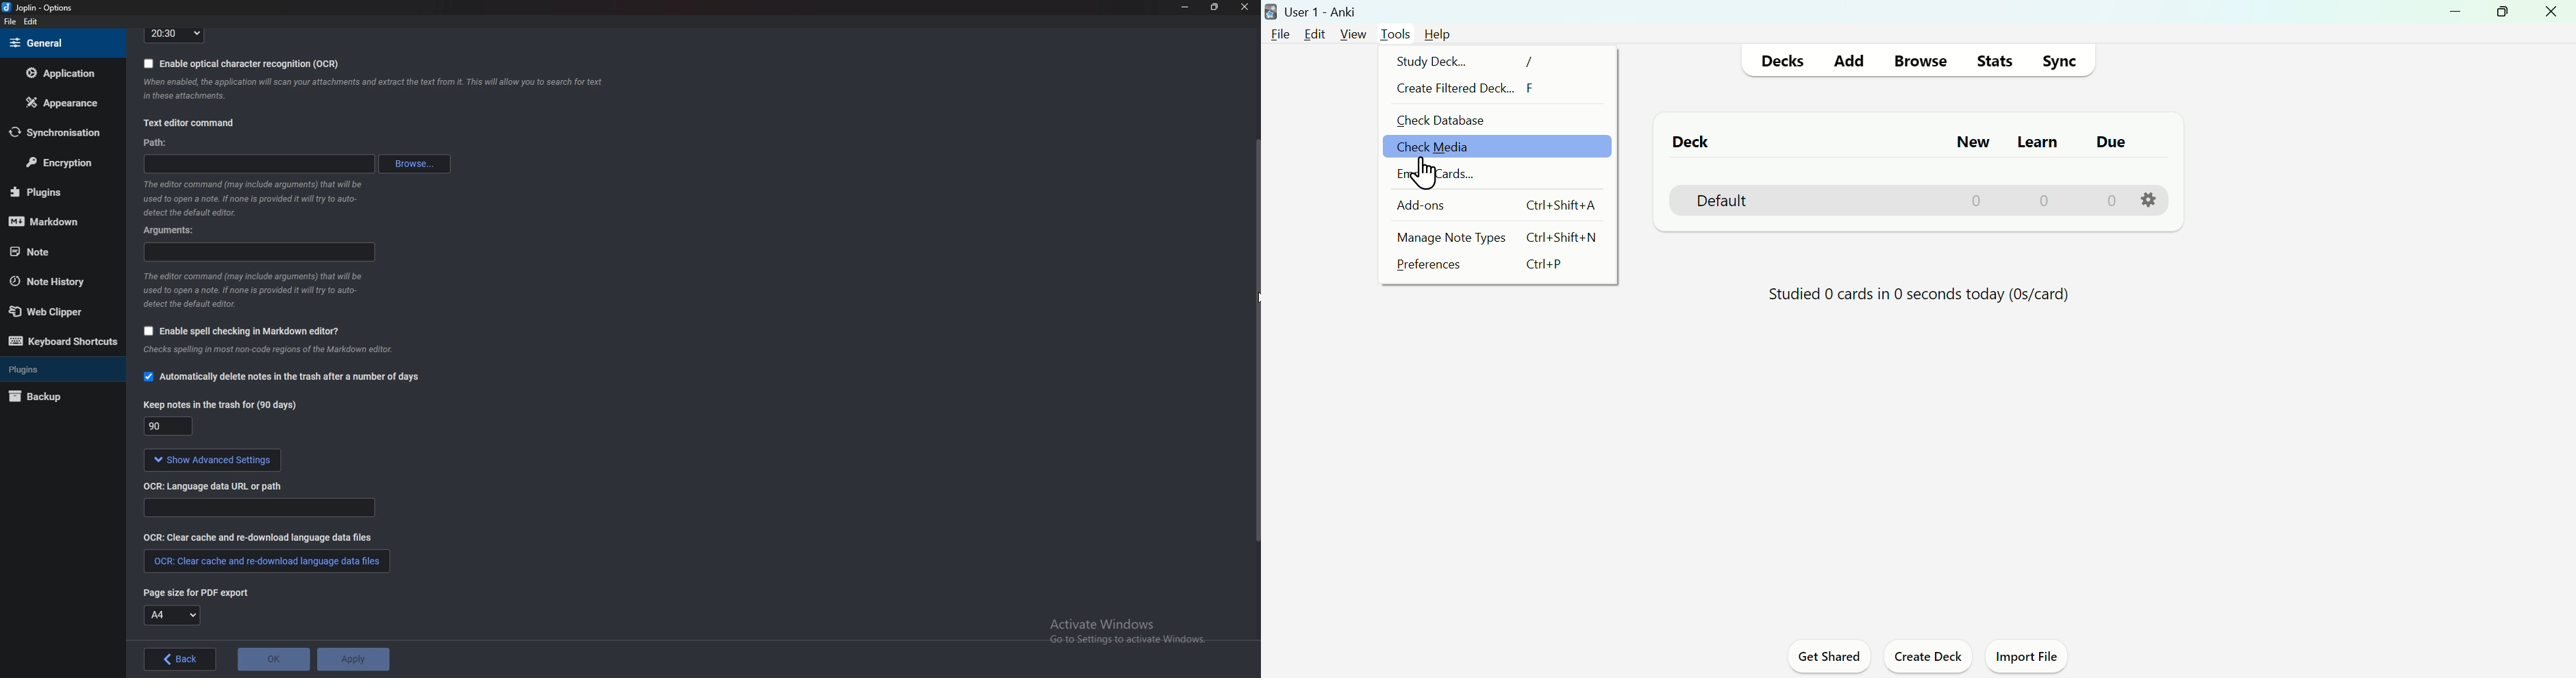  What do you see at coordinates (249, 198) in the screenshot?
I see `Info on editor command` at bounding box center [249, 198].